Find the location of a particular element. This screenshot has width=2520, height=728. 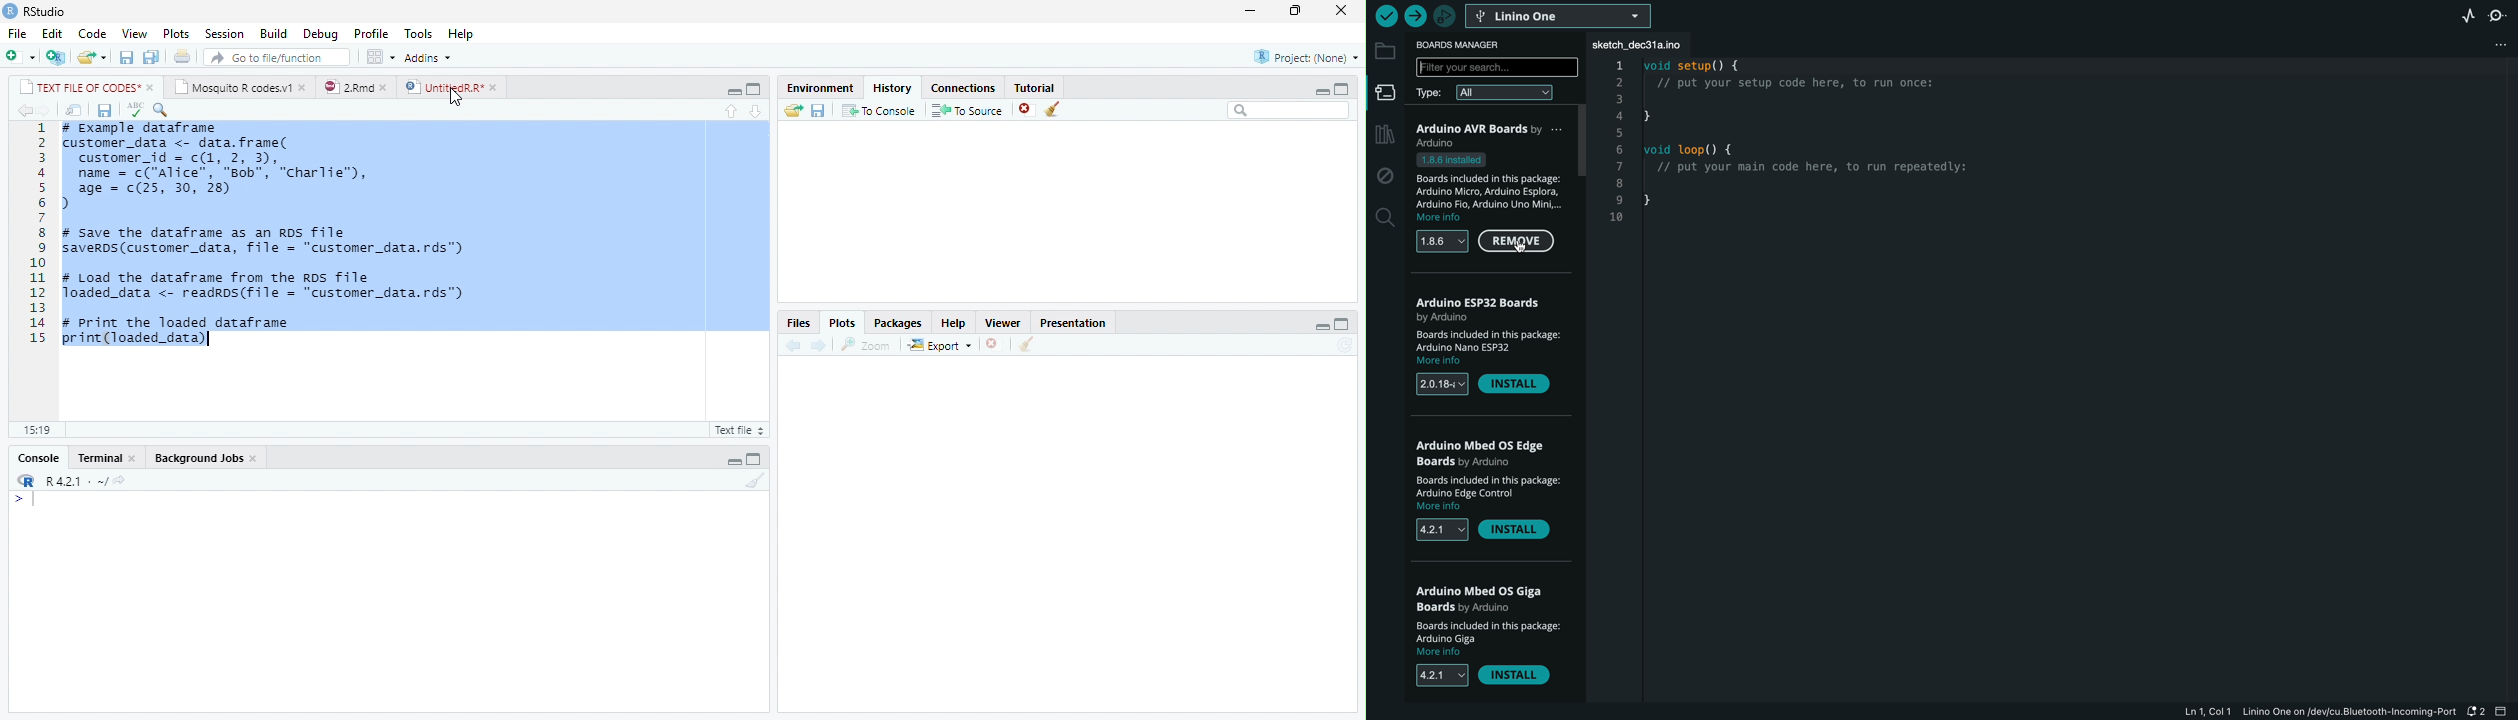

ABC is located at coordinates (135, 110).